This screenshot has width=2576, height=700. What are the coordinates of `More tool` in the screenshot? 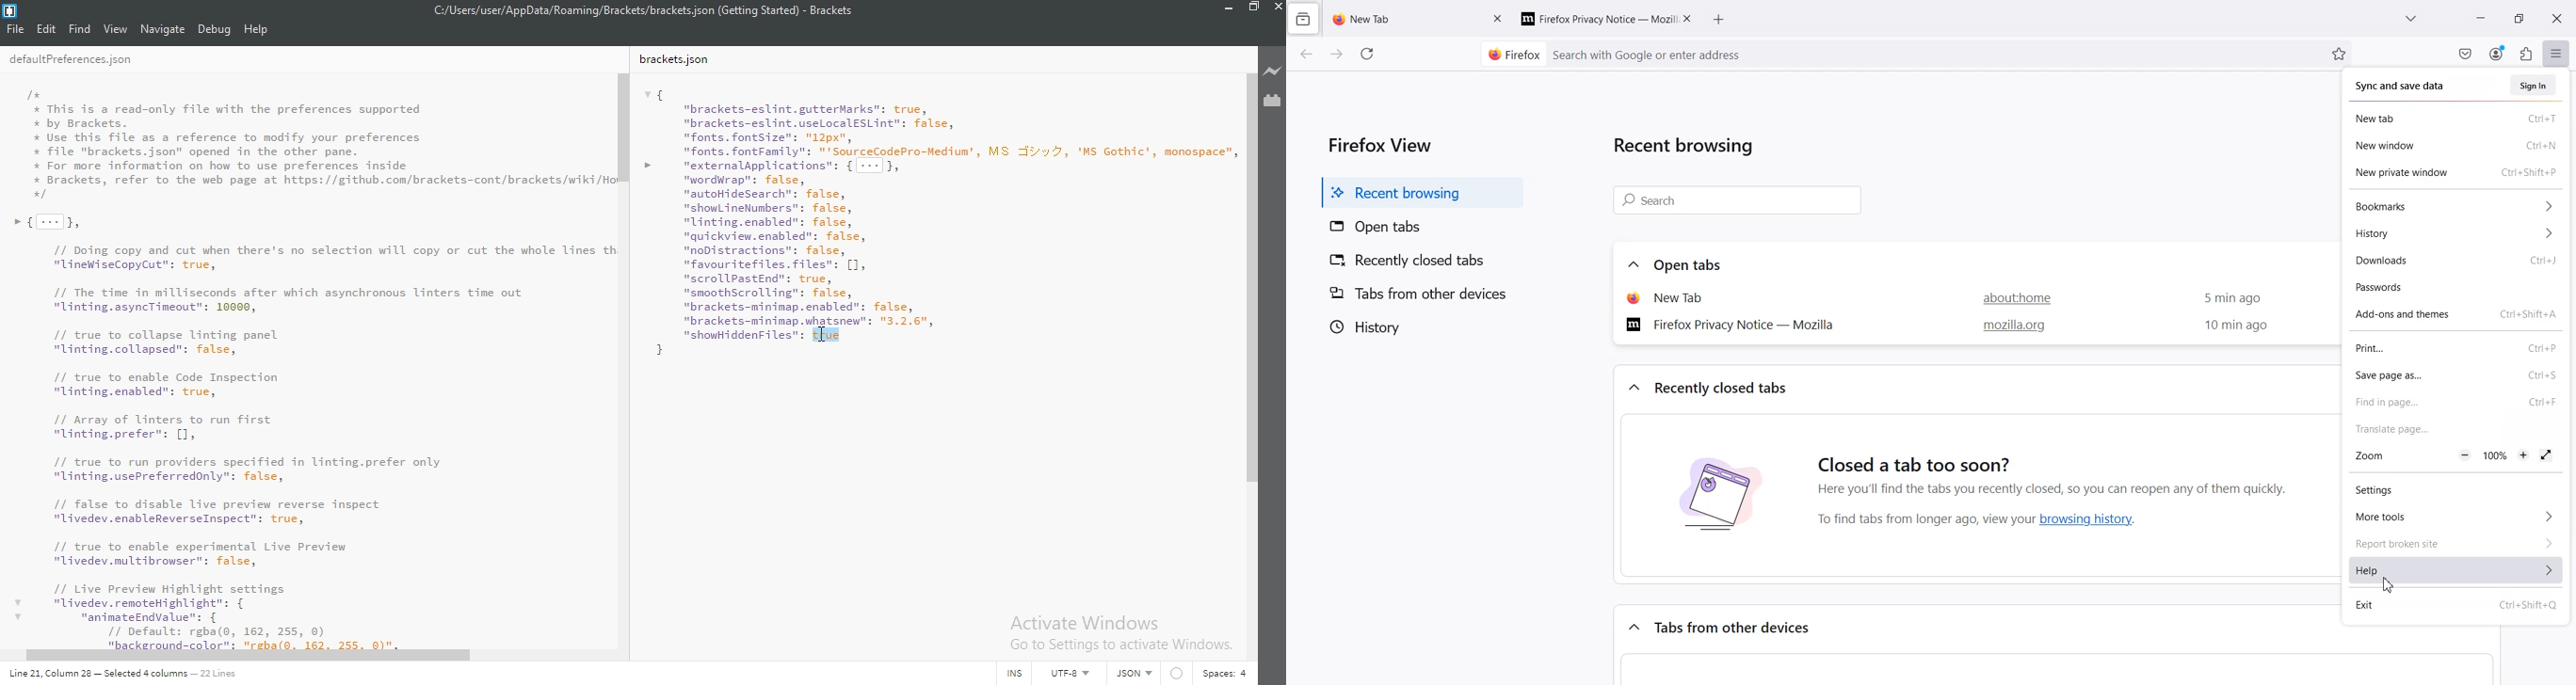 It's located at (2454, 514).